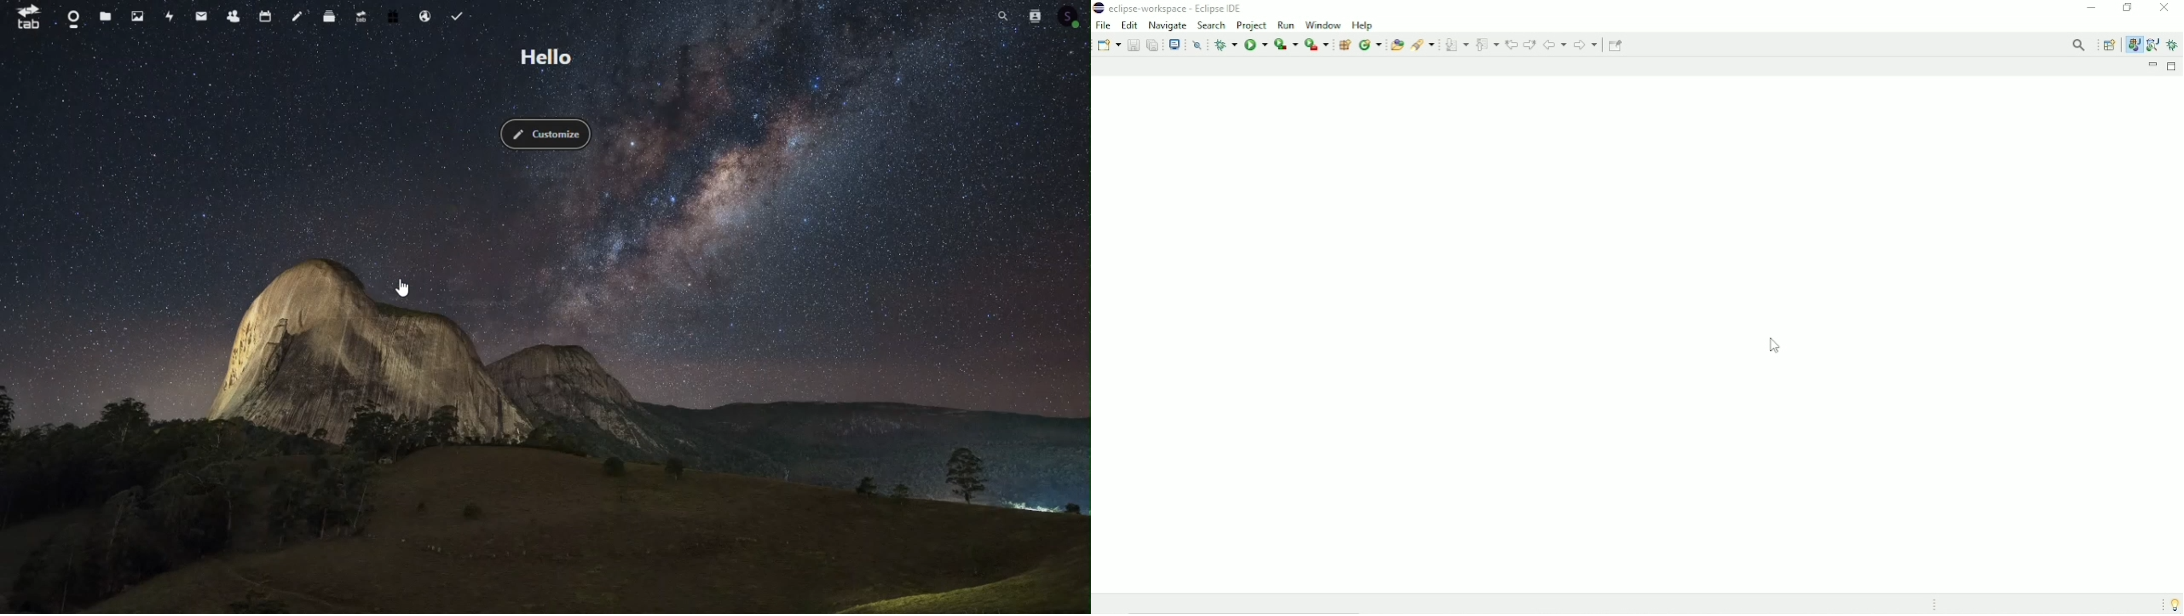 Image resolution: width=2184 pixels, height=616 pixels. What do you see at coordinates (360, 18) in the screenshot?
I see `Upgrade` at bounding box center [360, 18].